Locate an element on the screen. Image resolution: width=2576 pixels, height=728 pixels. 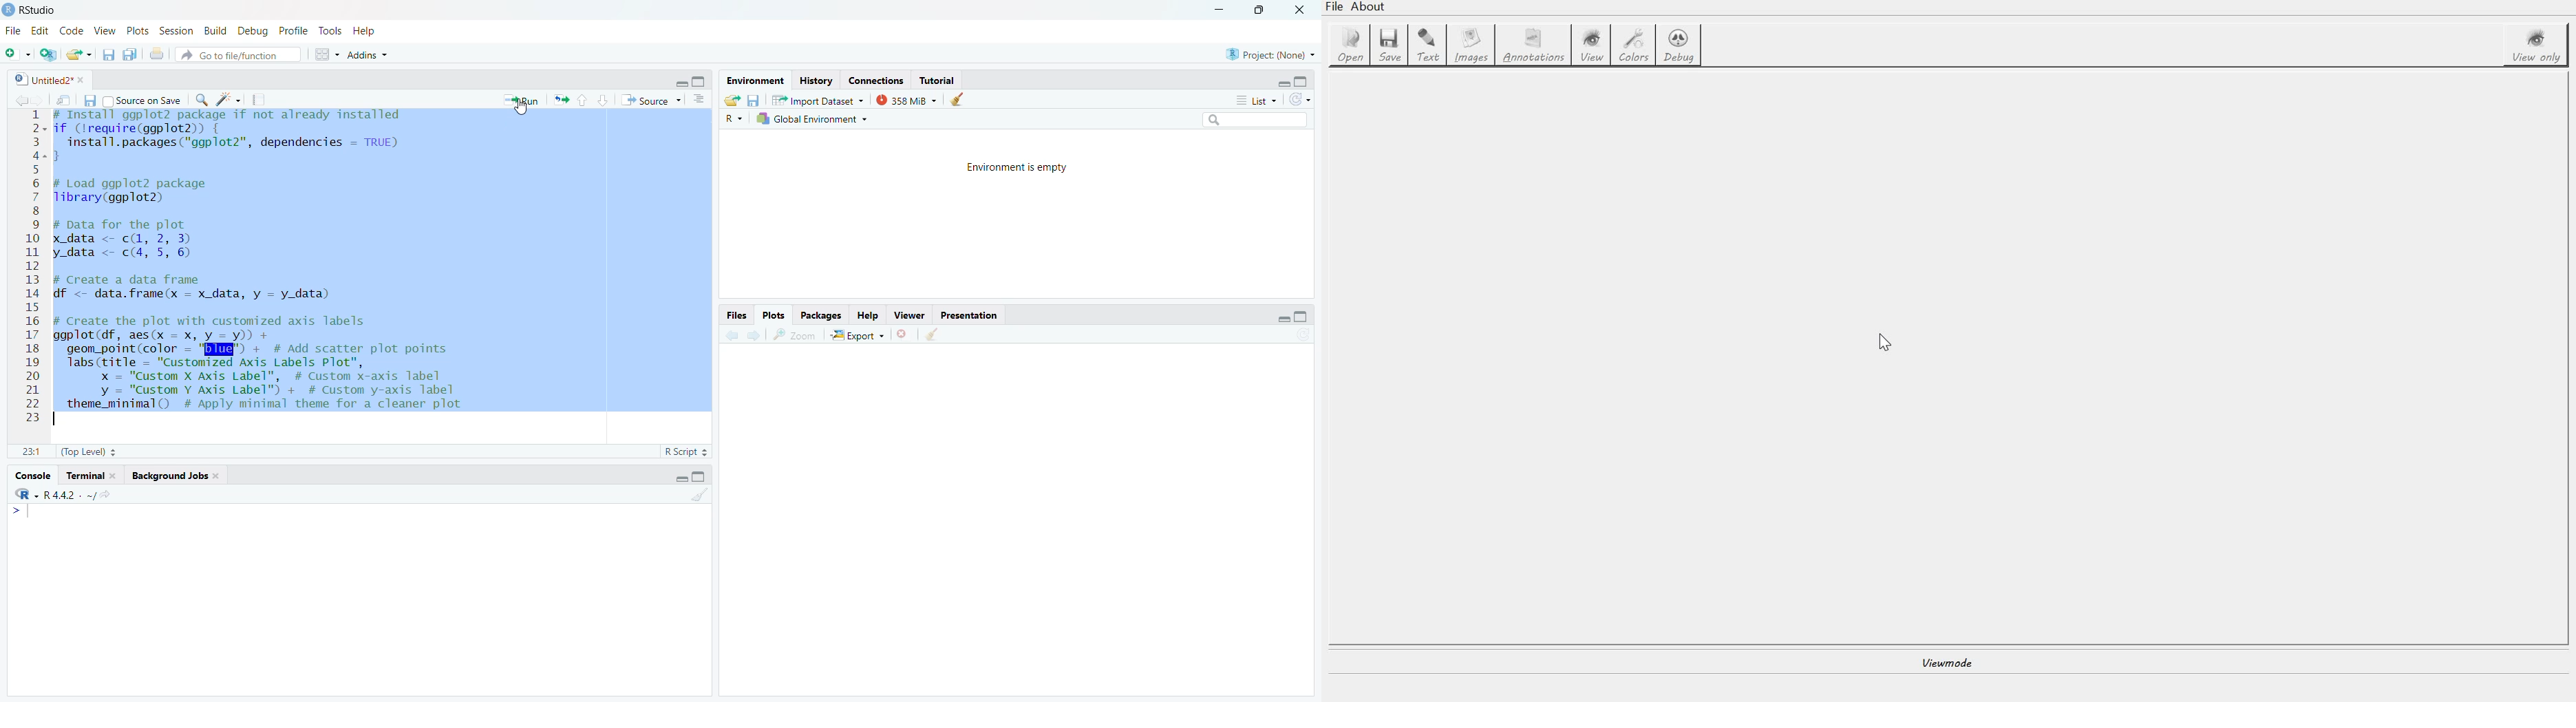
, R442 « ~/ is located at coordinates (62, 493).